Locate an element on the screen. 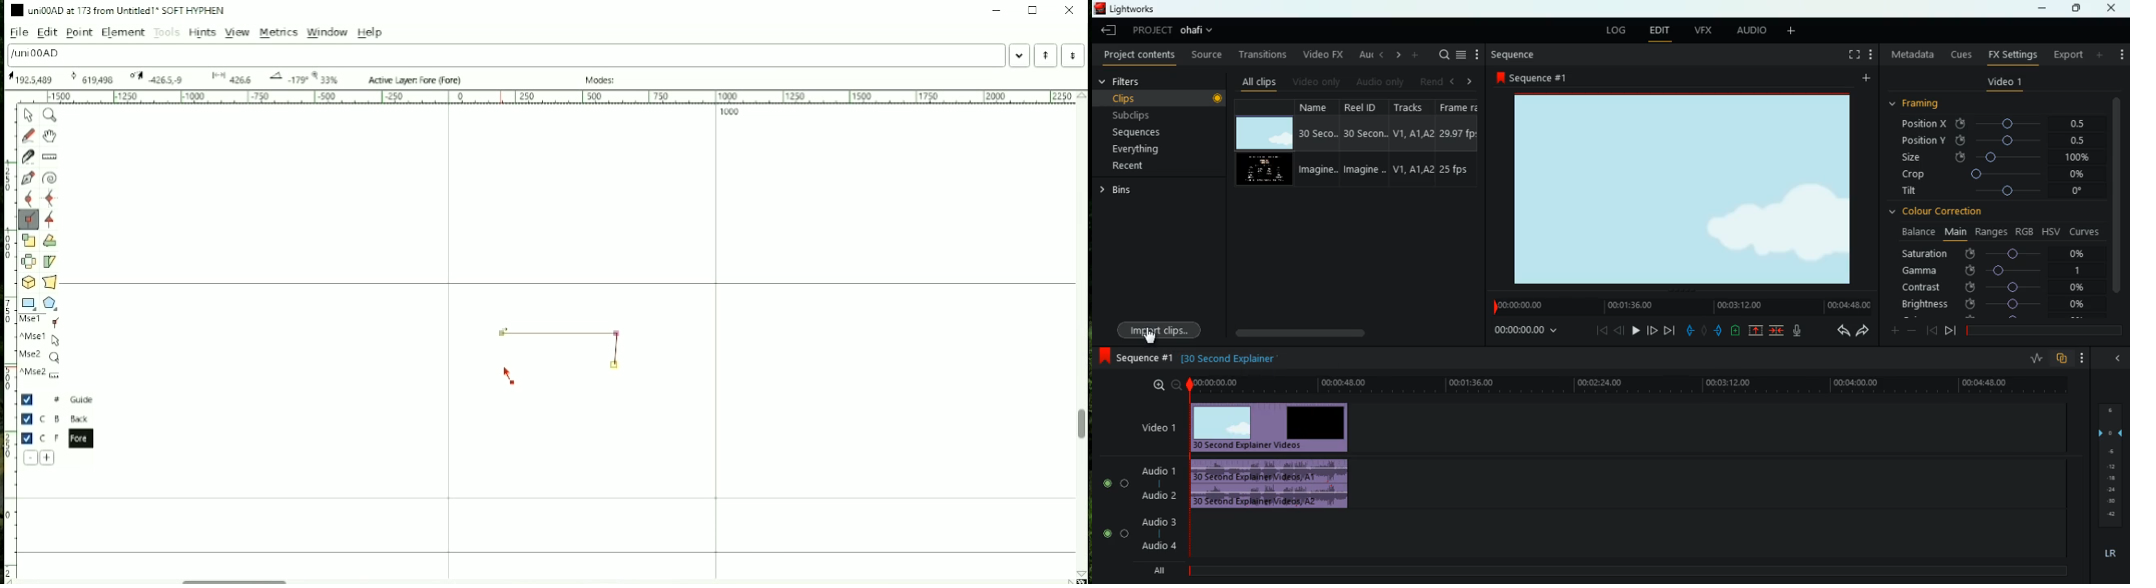 The width and height of the screenshot is (2156, 588). Add a point, then drag out its control points is located at coordinates (29, 178).